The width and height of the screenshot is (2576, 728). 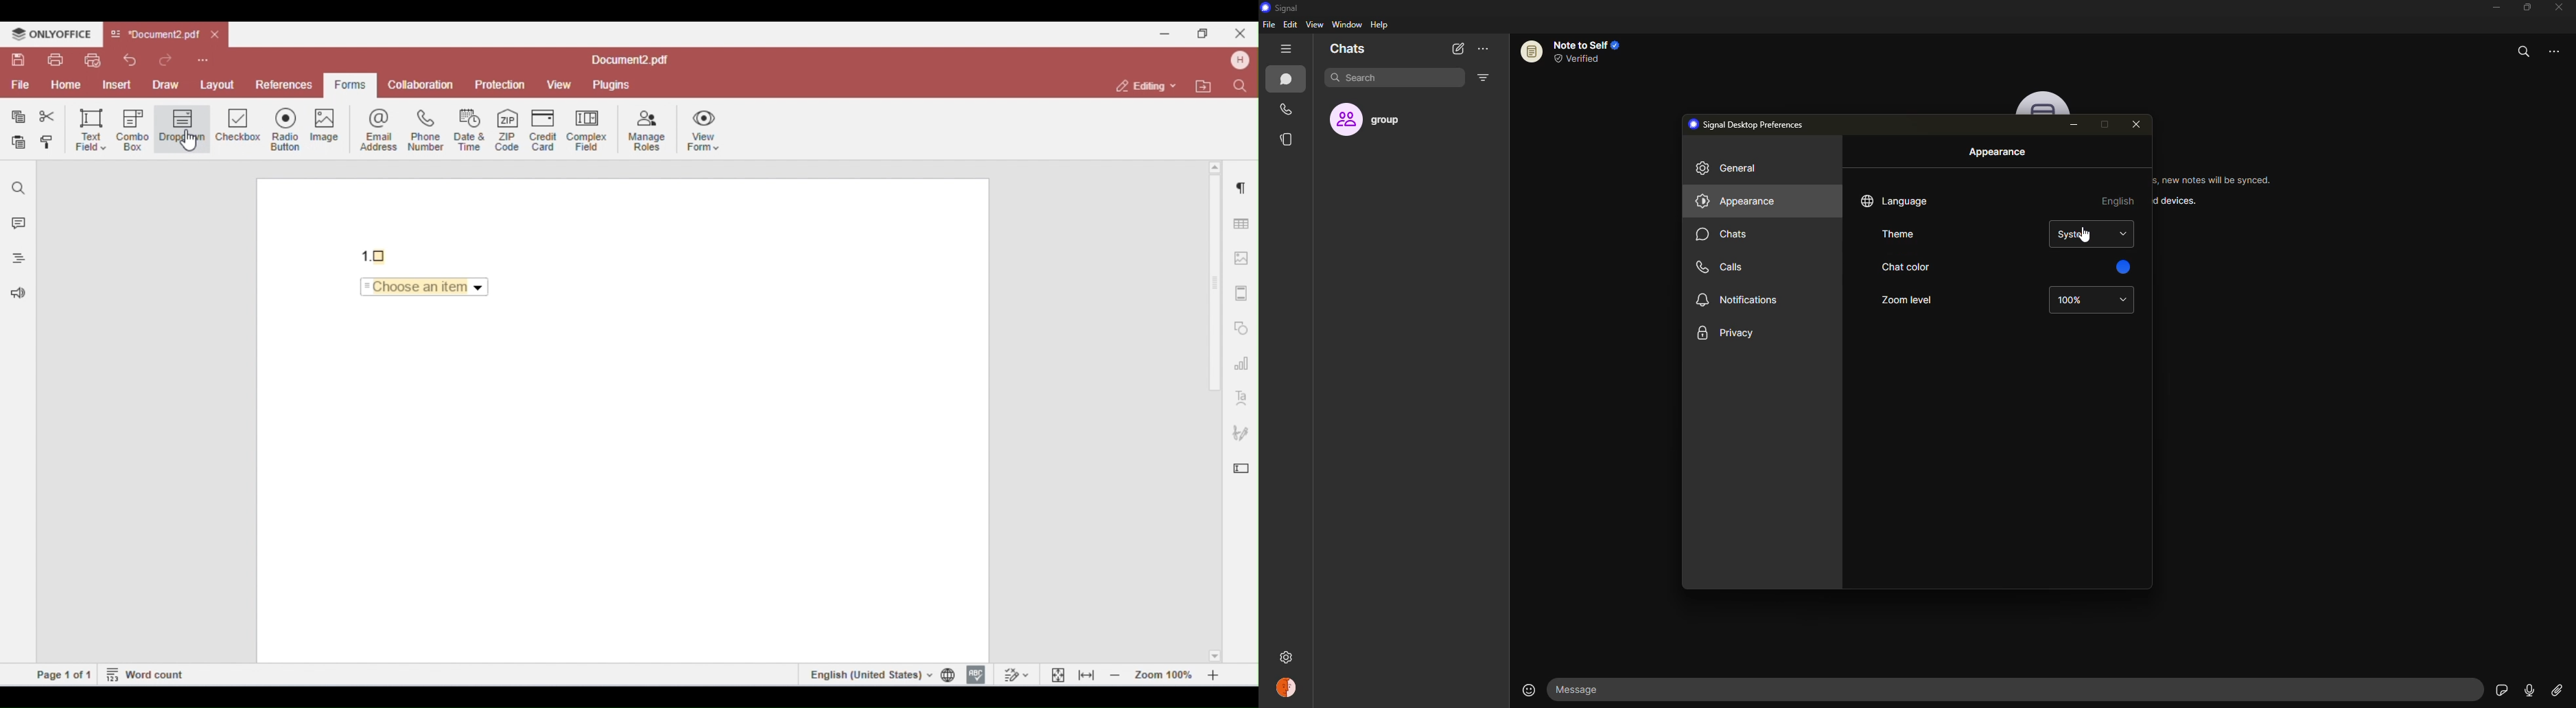 I want to click on chats, so click(x=1724, y=233).